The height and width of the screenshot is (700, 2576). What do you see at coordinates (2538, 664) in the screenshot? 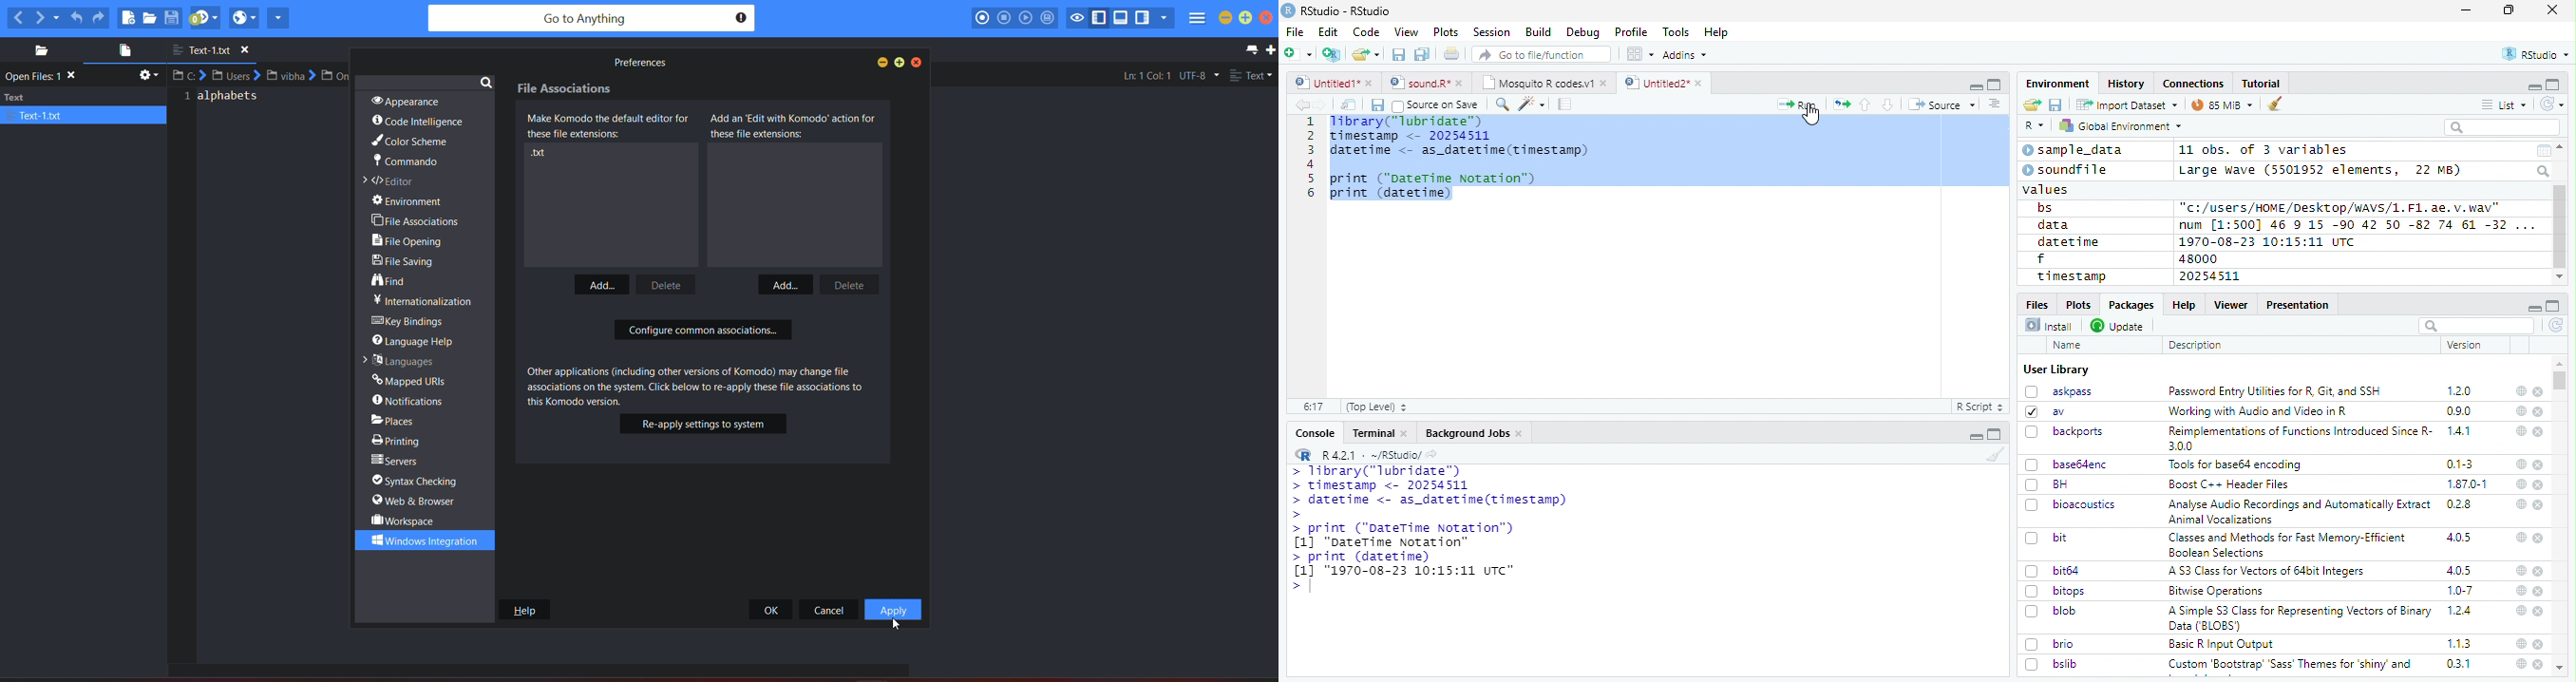
I see `close` at bounding box center [2538, 664].